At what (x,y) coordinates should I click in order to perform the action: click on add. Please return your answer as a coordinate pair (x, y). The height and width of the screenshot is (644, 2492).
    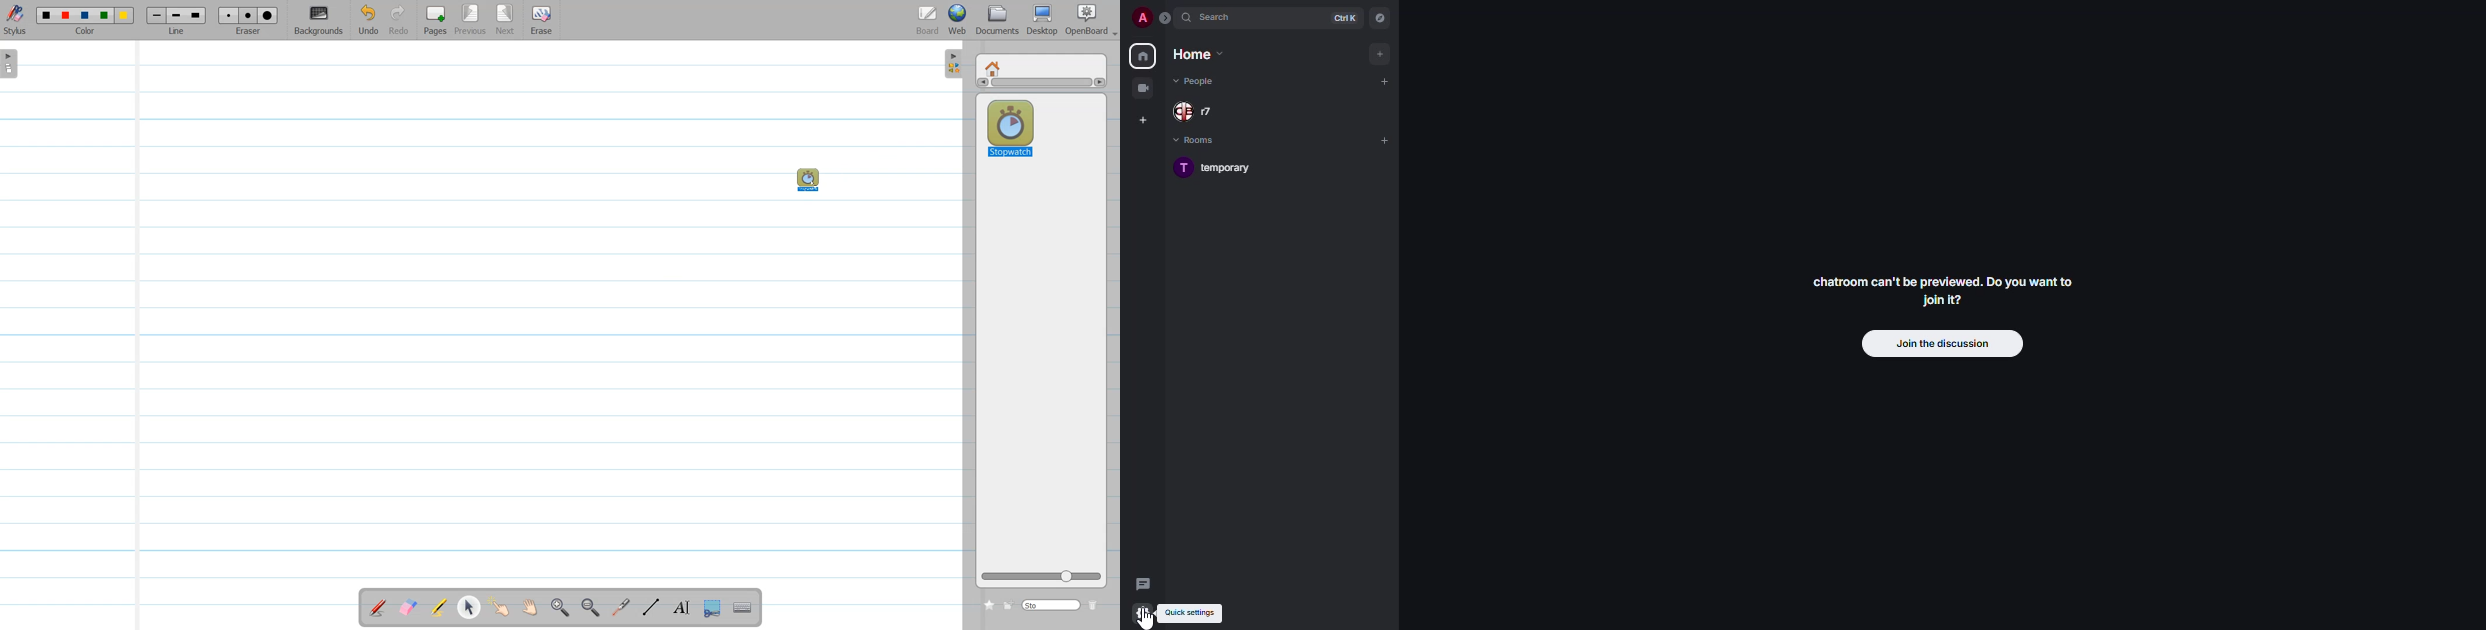
    Looking at the image, I should click on (1384, 83).